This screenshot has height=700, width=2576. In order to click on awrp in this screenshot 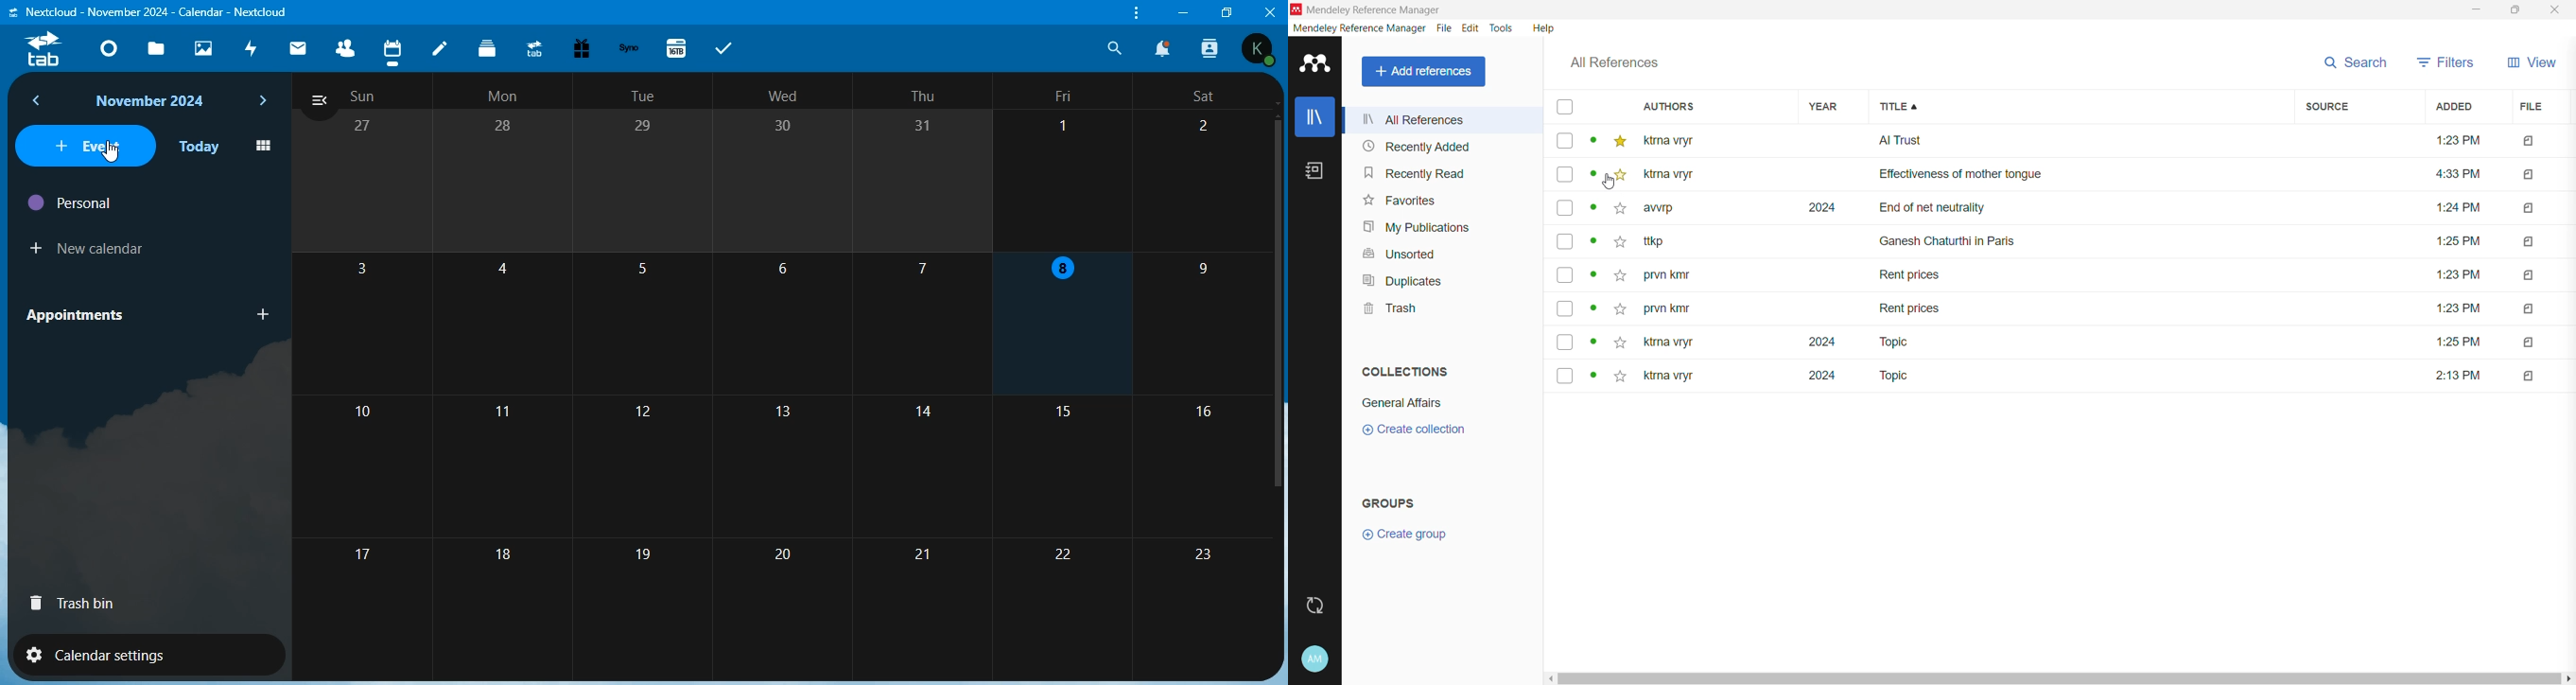, I will do `click(1664, 212)`.